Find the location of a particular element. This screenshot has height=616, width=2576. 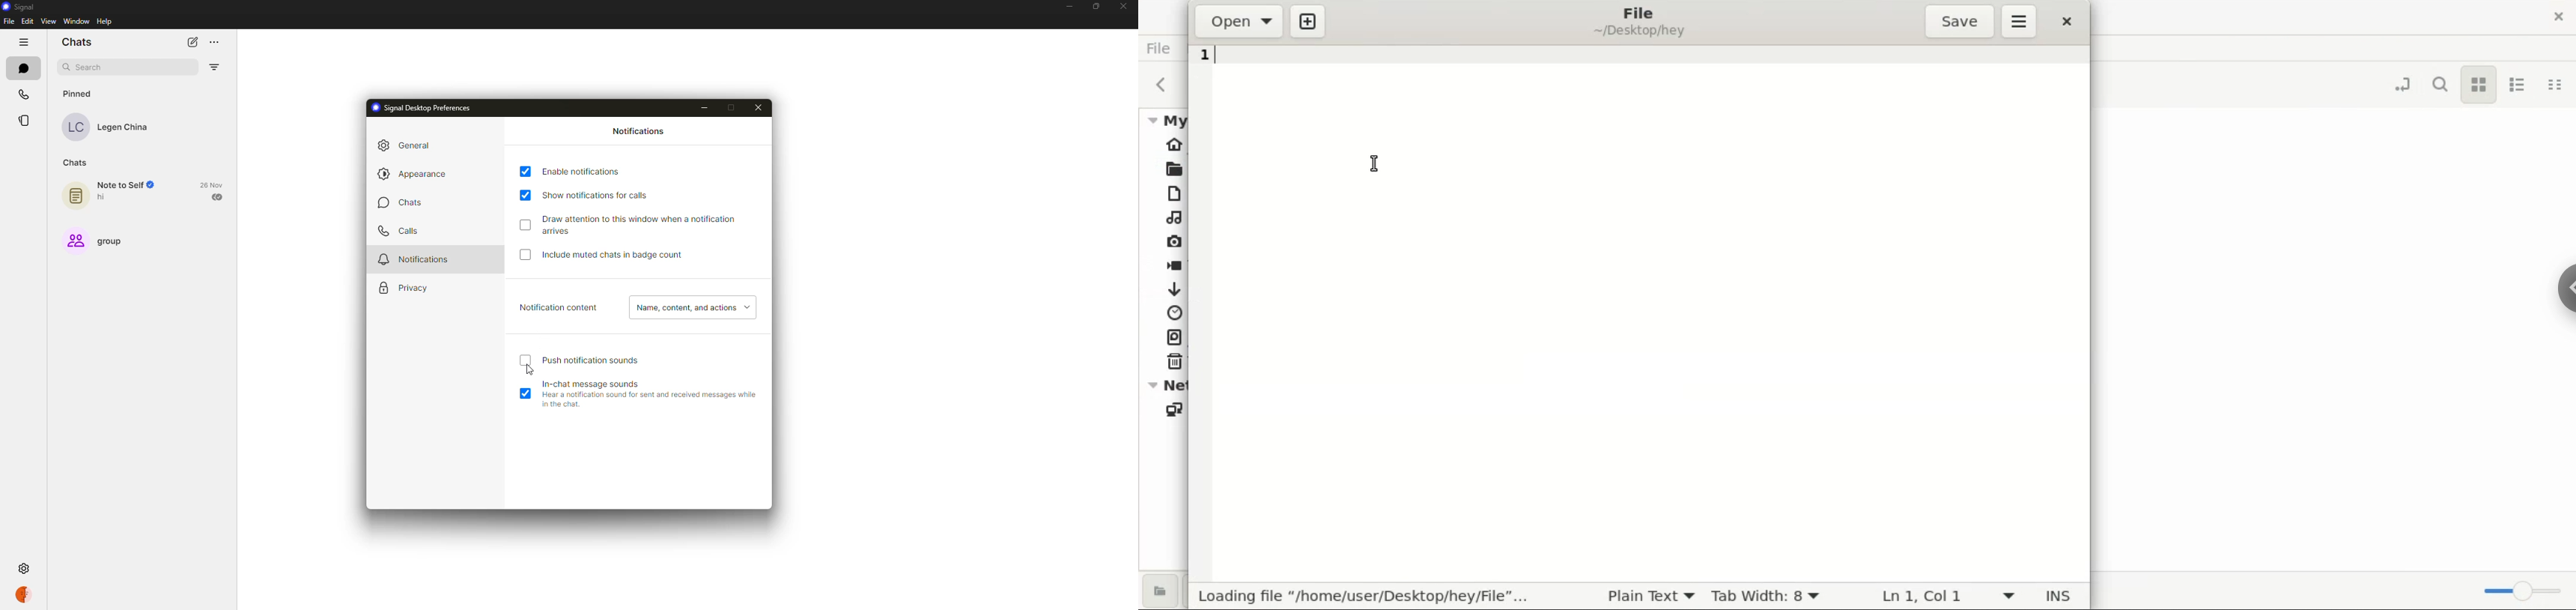

enable notifications is located at coordinates (580, 172).